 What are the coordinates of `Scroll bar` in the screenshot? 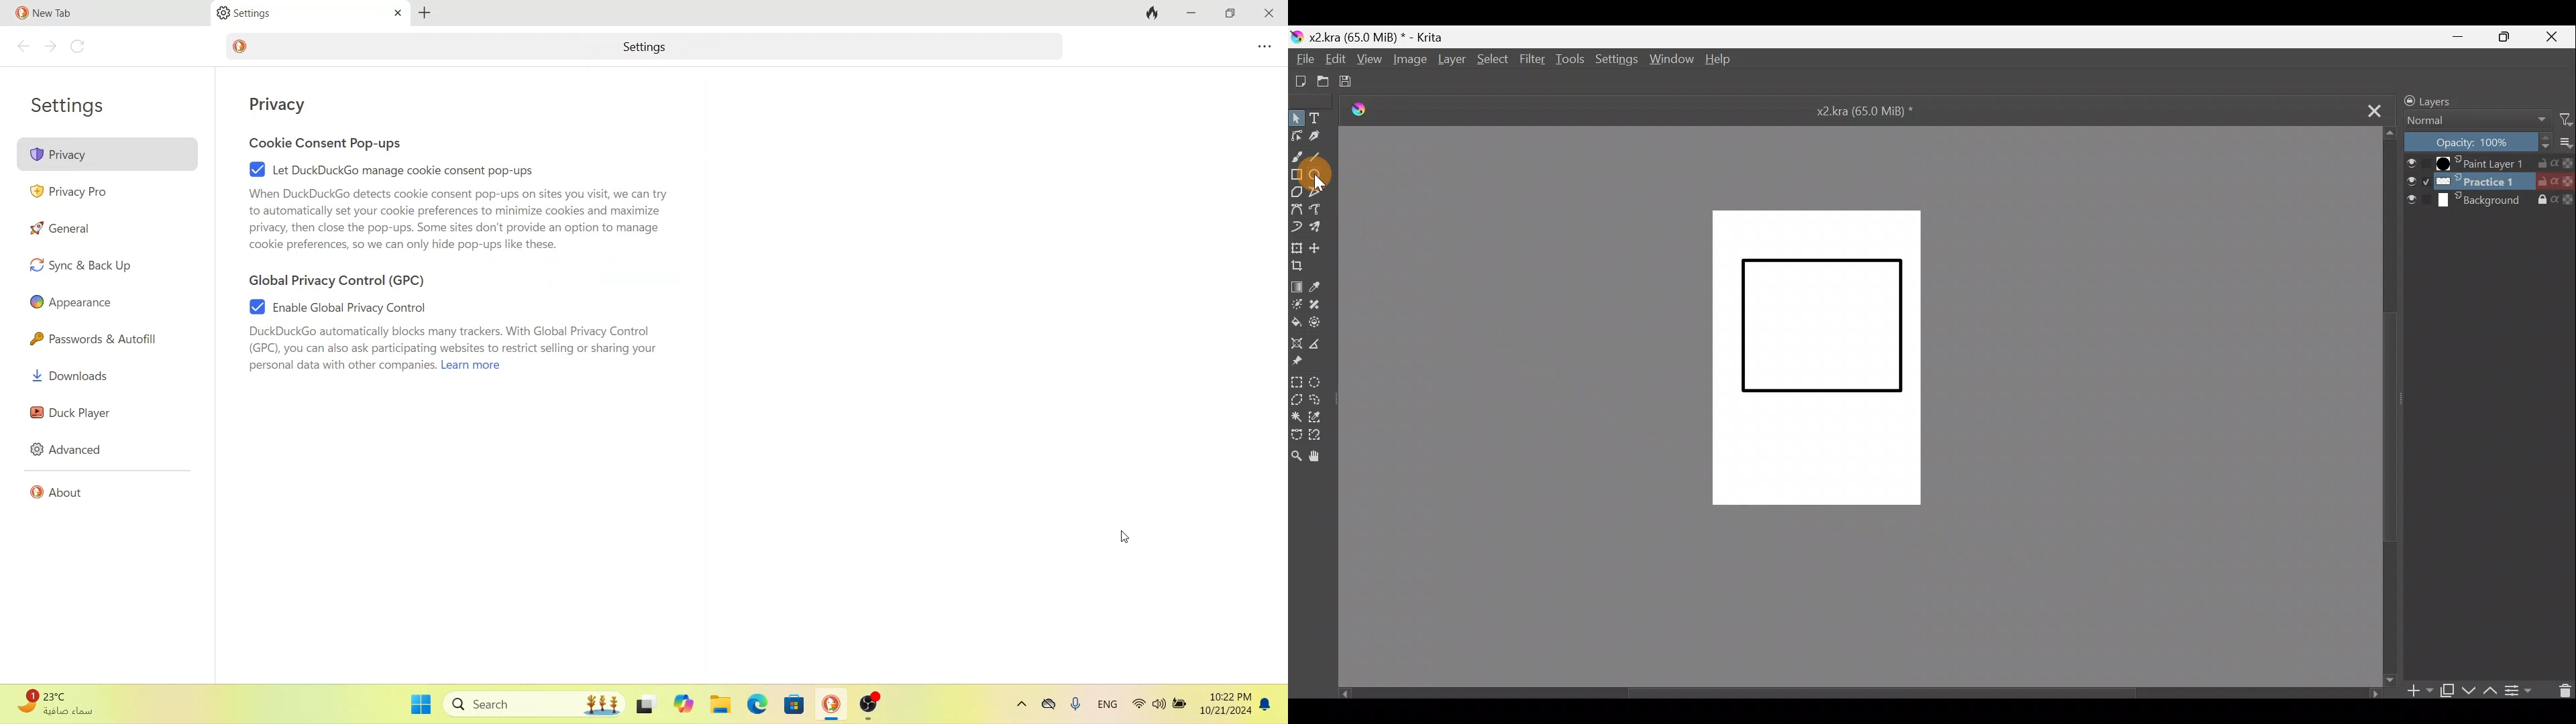 It's located at (1848, 690).